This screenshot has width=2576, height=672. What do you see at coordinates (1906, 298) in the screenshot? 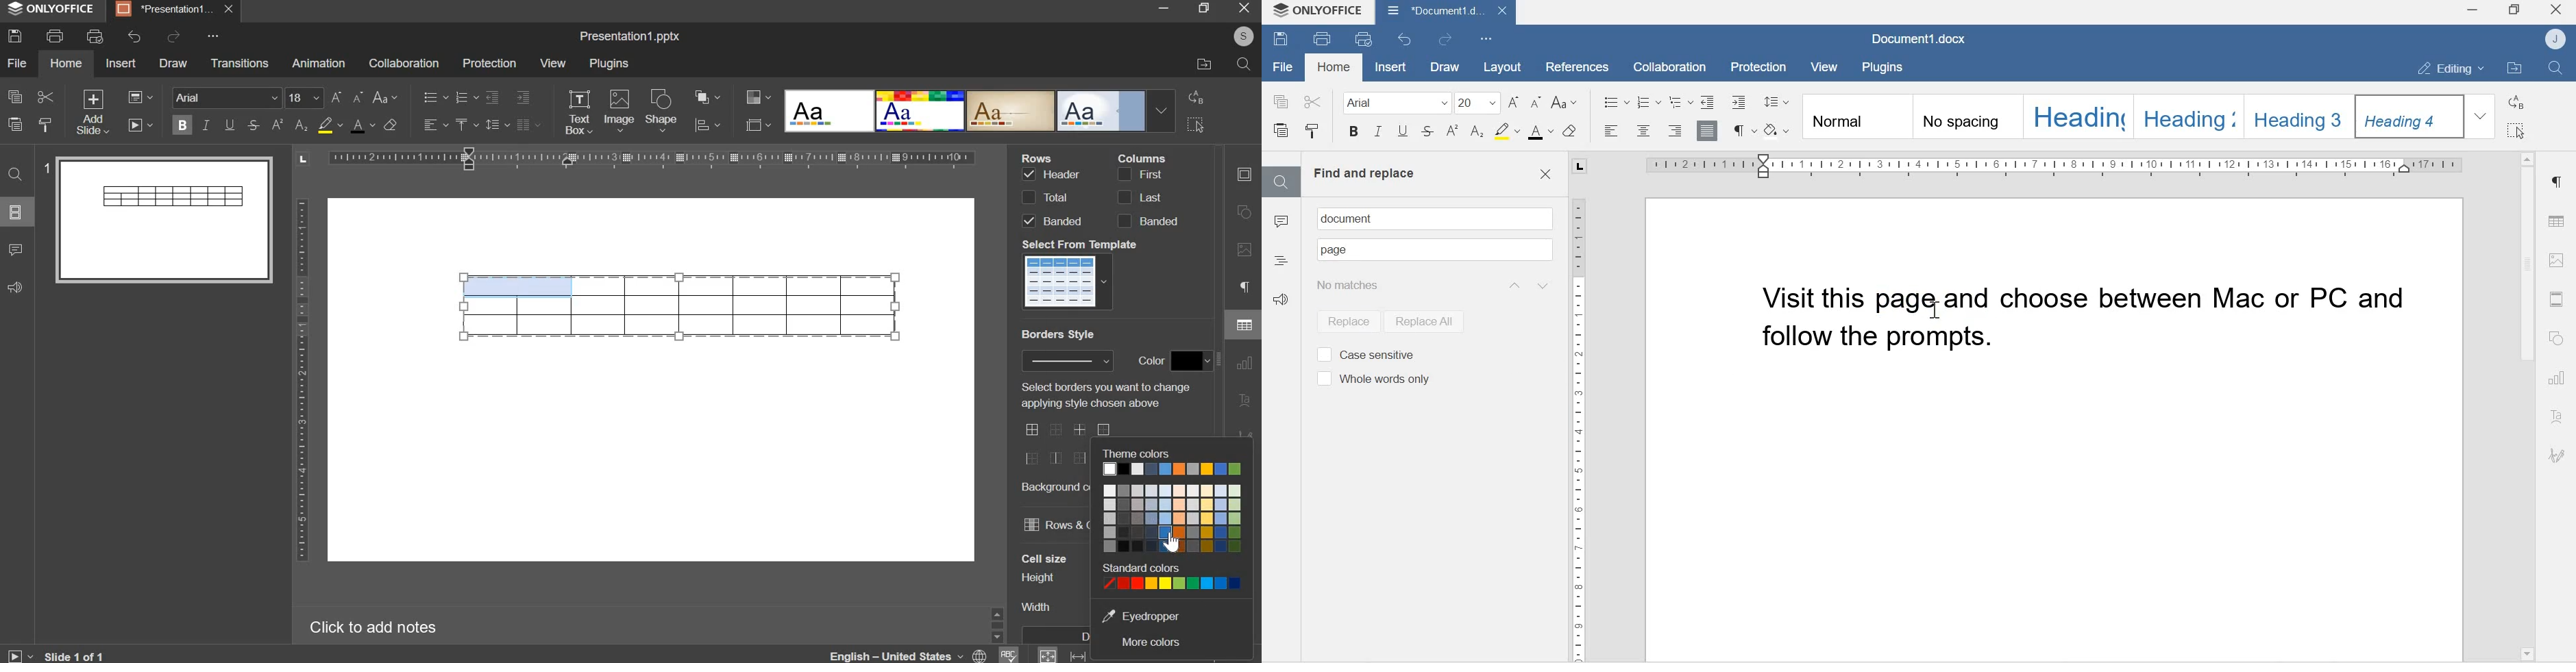
I see `page (new text)` at bounding box center [1906, 298].